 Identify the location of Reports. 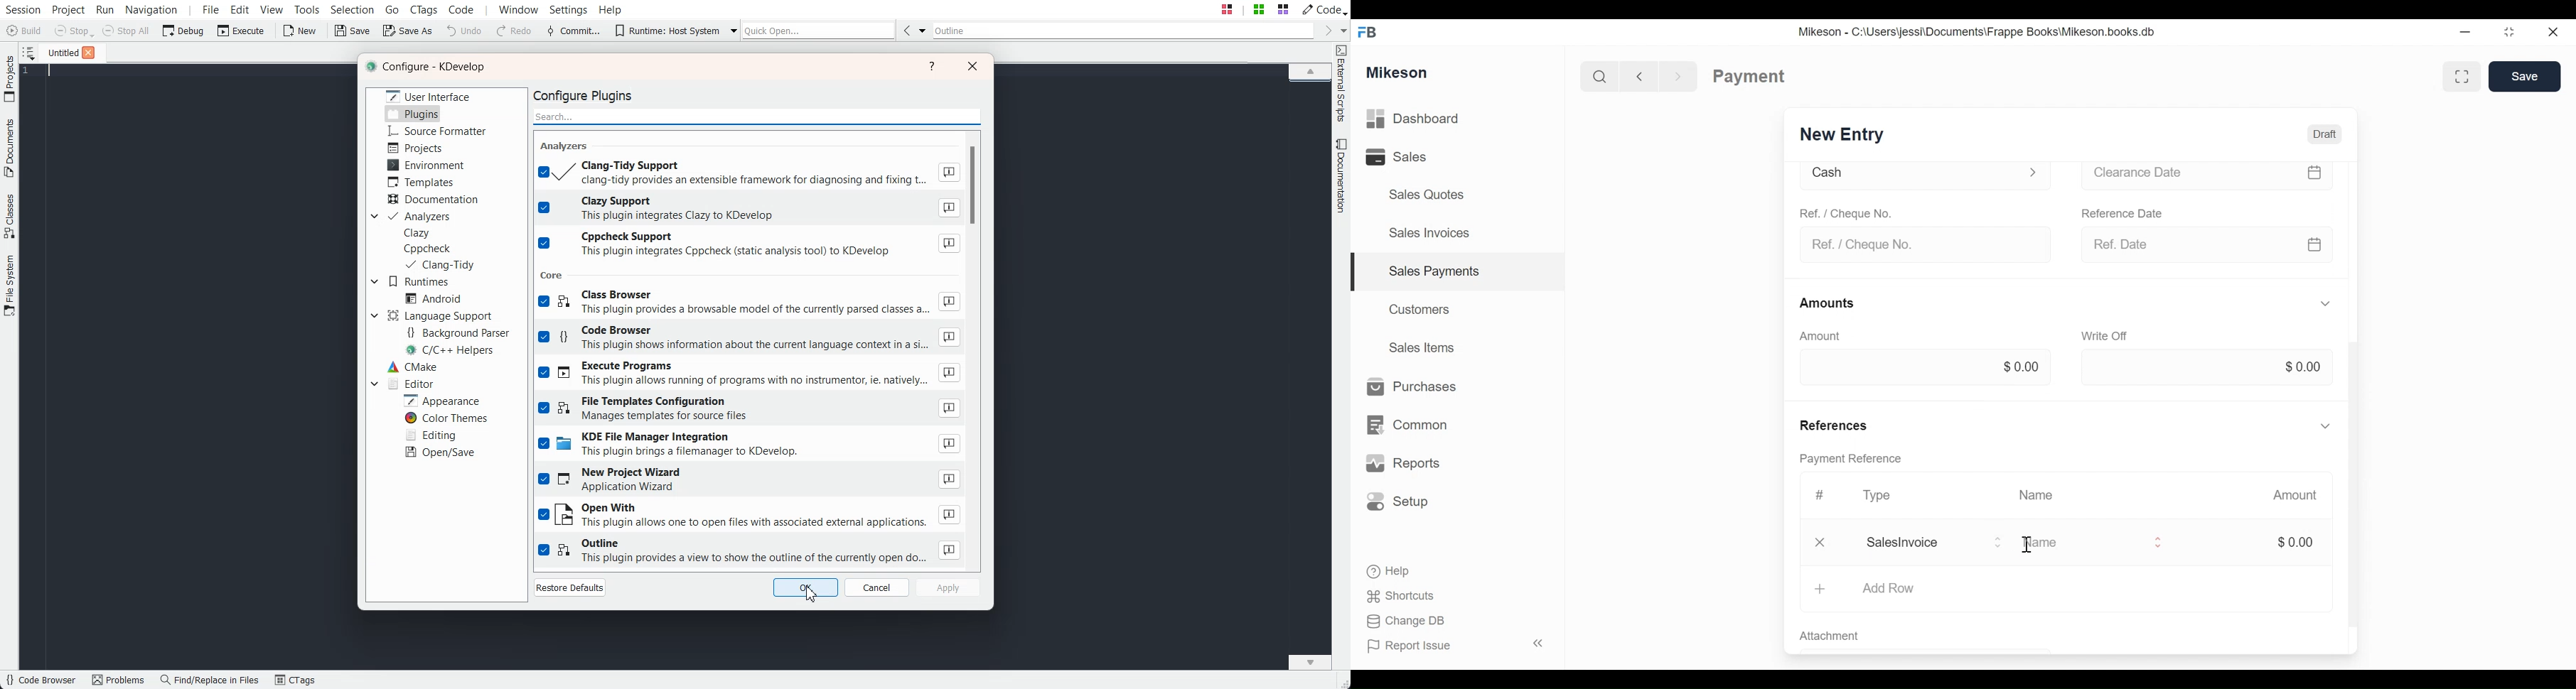
(1405, 464).